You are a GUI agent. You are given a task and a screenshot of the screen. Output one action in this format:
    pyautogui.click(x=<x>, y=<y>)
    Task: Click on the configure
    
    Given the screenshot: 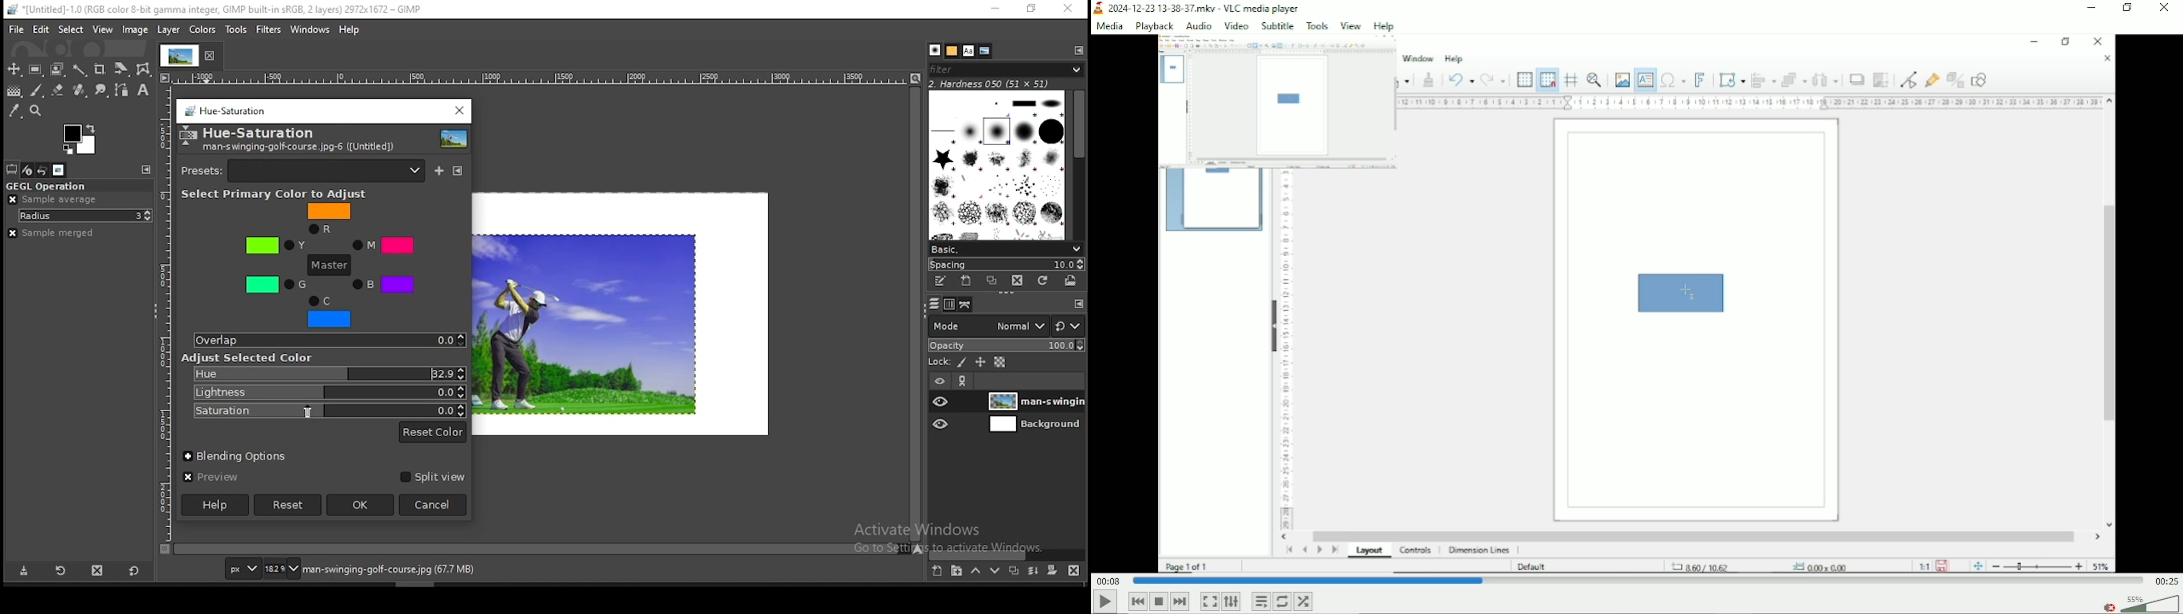 What is the action you would take?
    pyautogui.click(x=458, y=171)
    